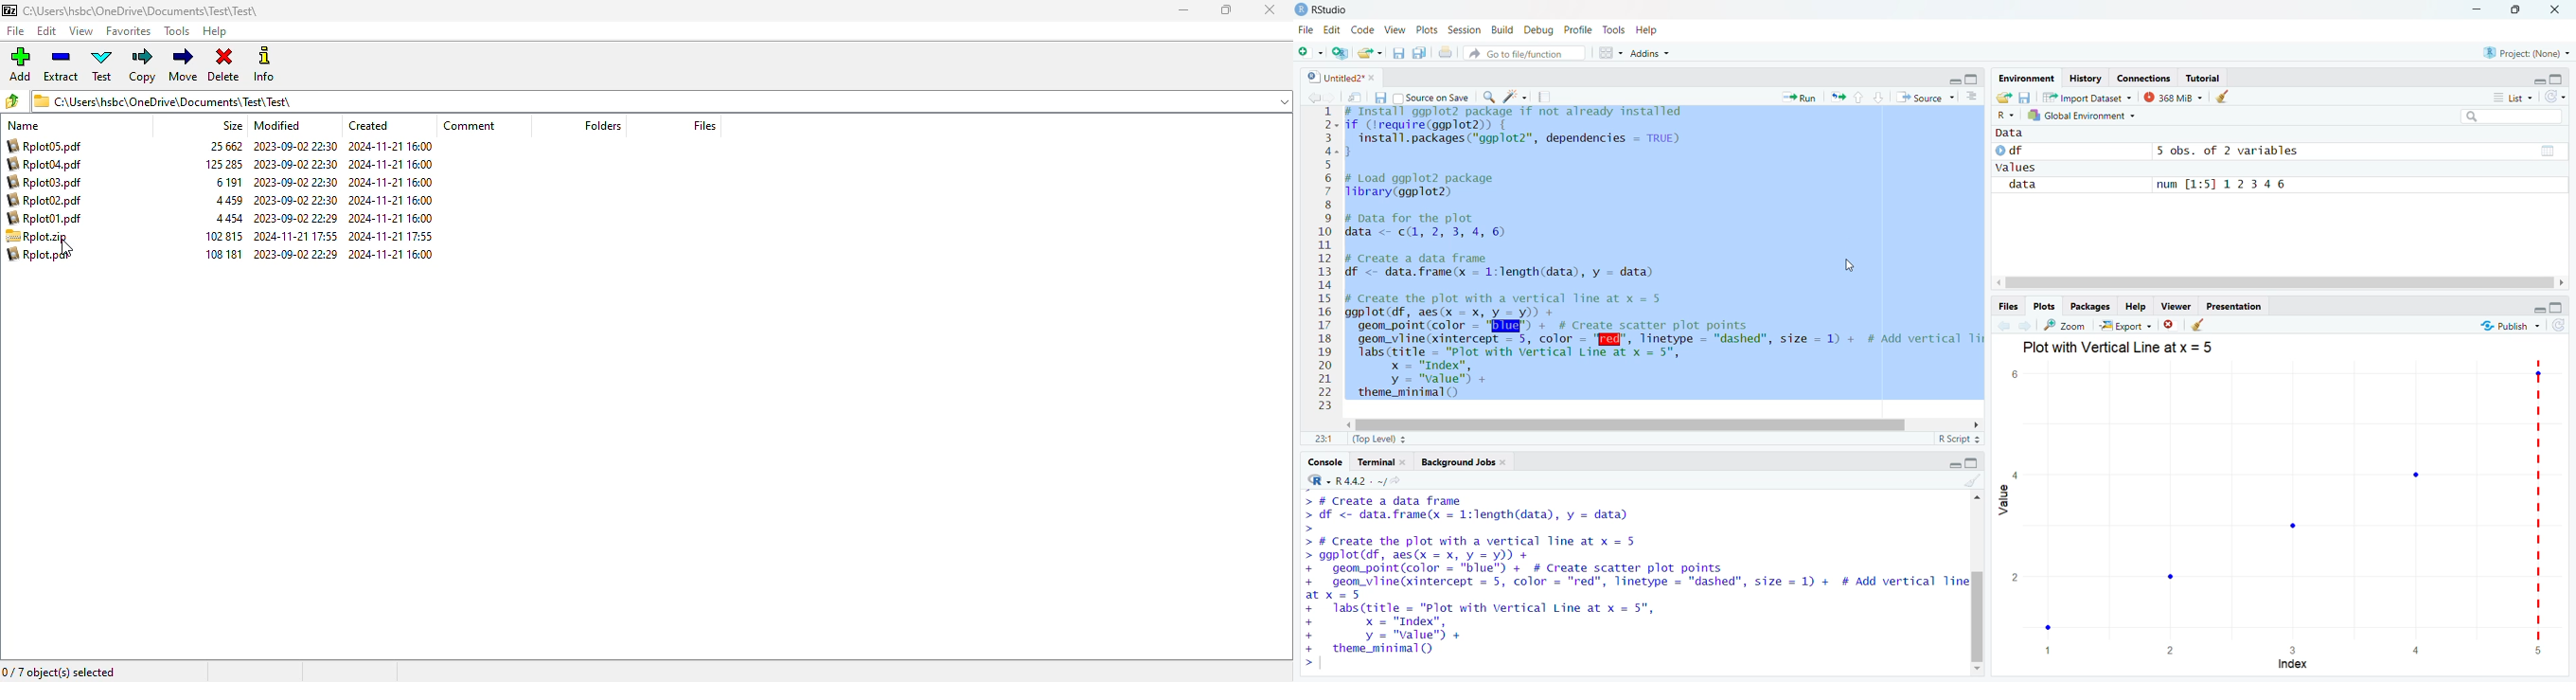 The image size is (2576, 700). I want to click on 2024-11-21 16:00, so click(390, 146).